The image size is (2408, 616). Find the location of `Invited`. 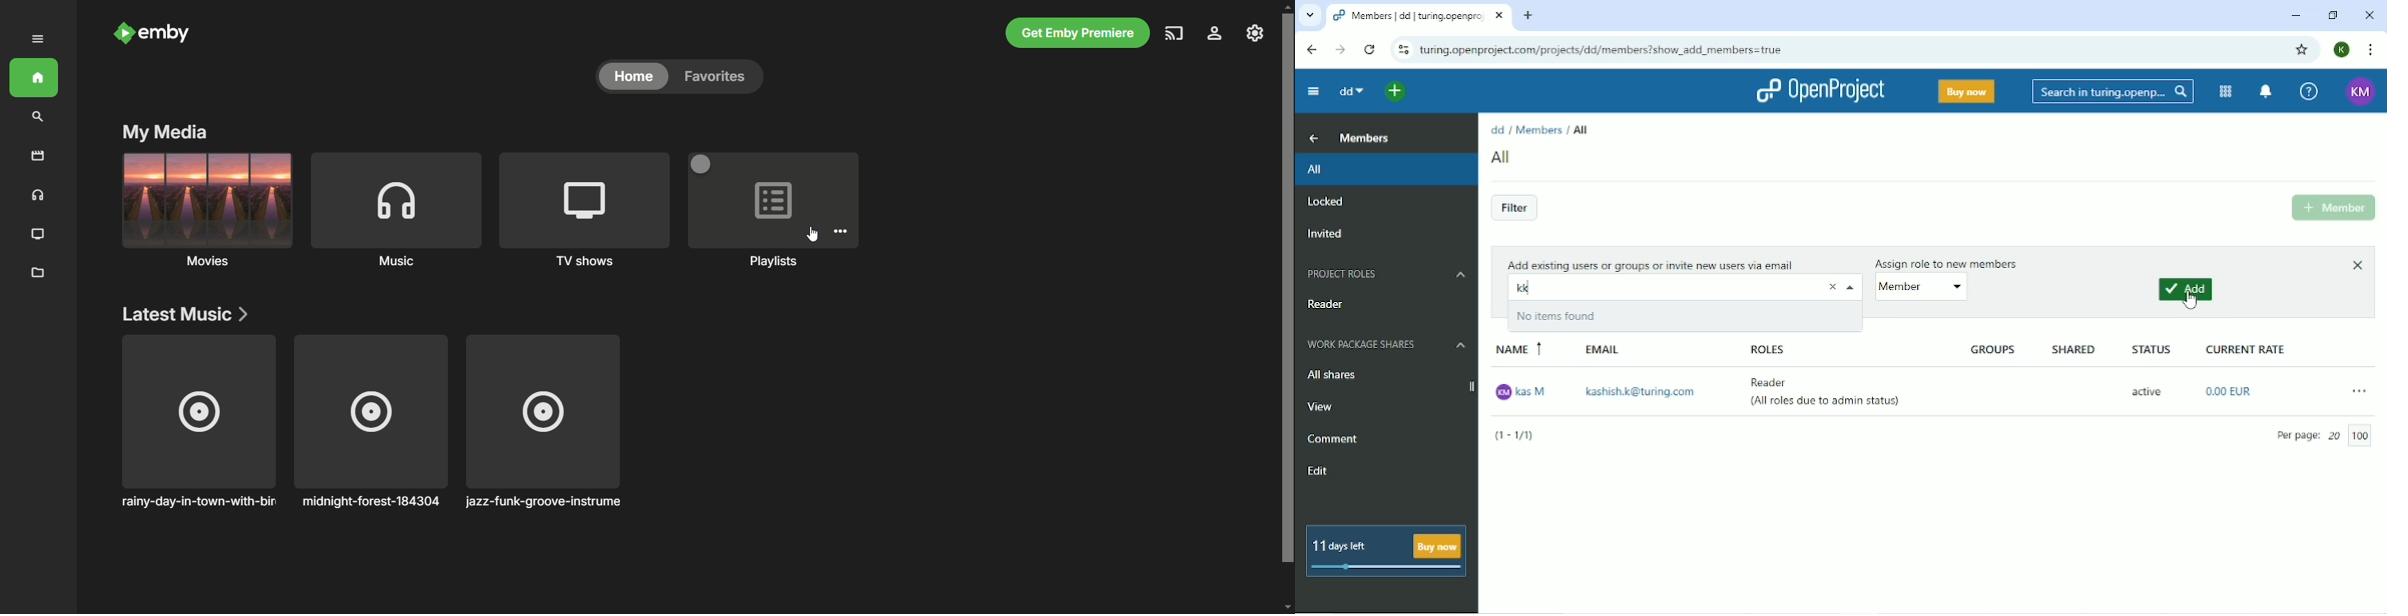

Invited is located at coordinates (1326, 235).